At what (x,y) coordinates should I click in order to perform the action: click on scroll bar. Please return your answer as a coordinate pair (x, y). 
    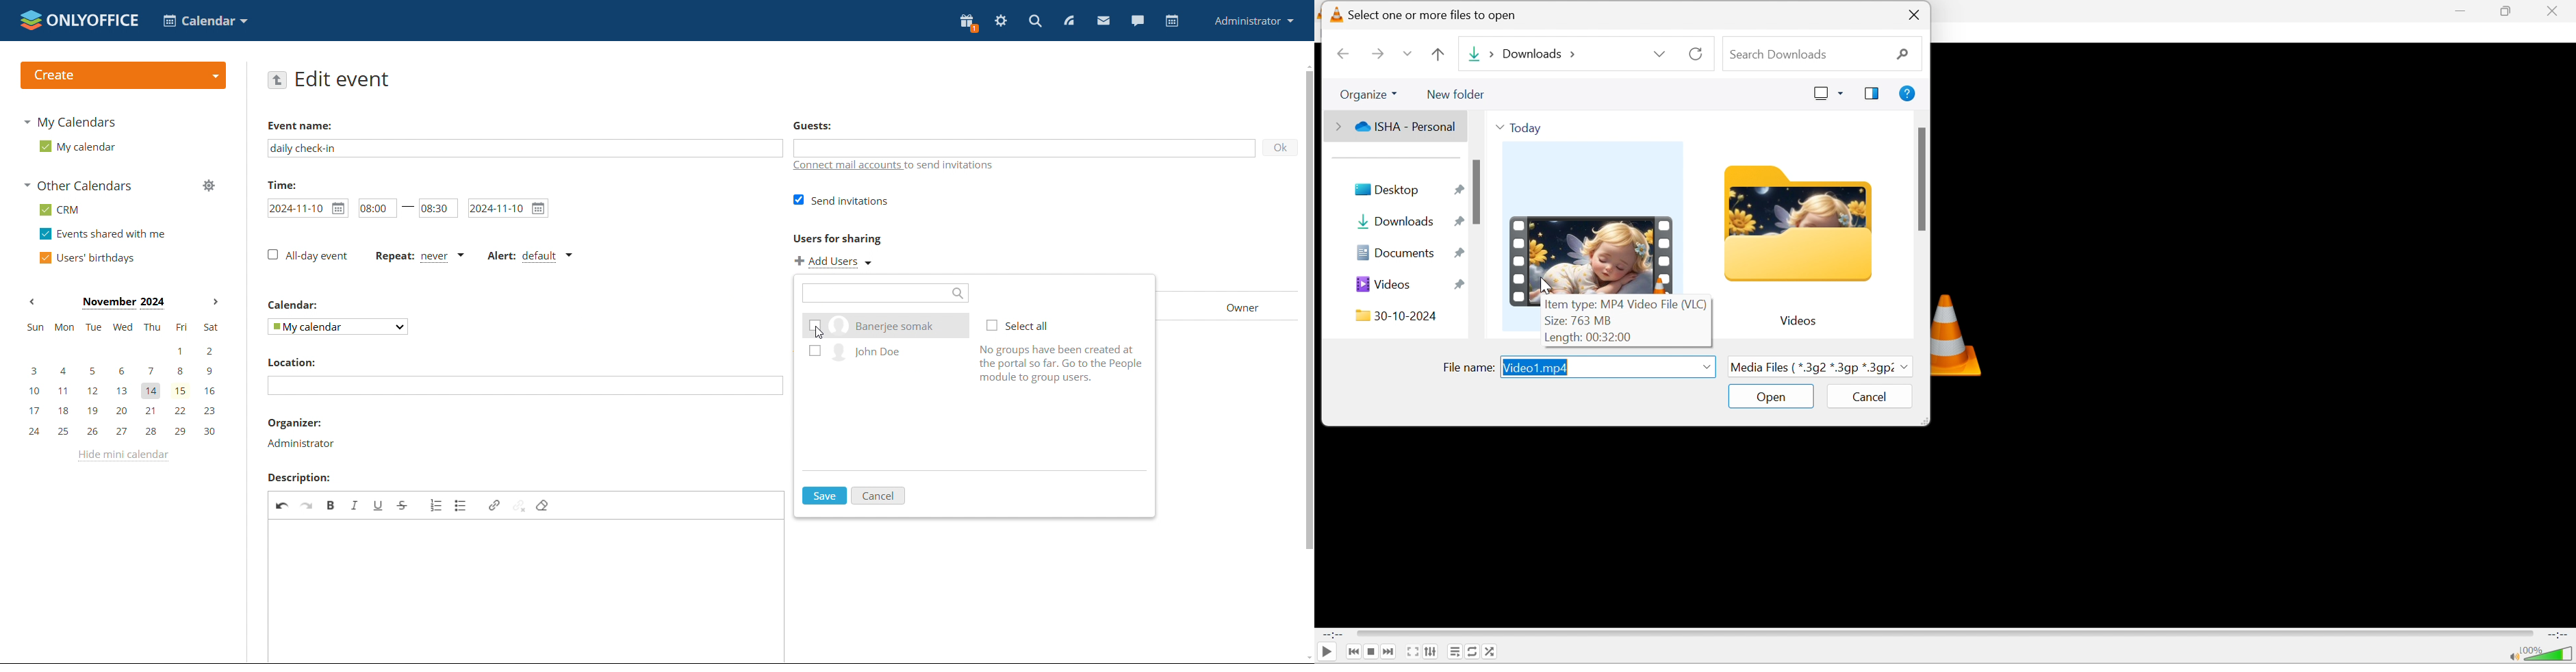
    Looking at the image, I should click on (1479, 191).